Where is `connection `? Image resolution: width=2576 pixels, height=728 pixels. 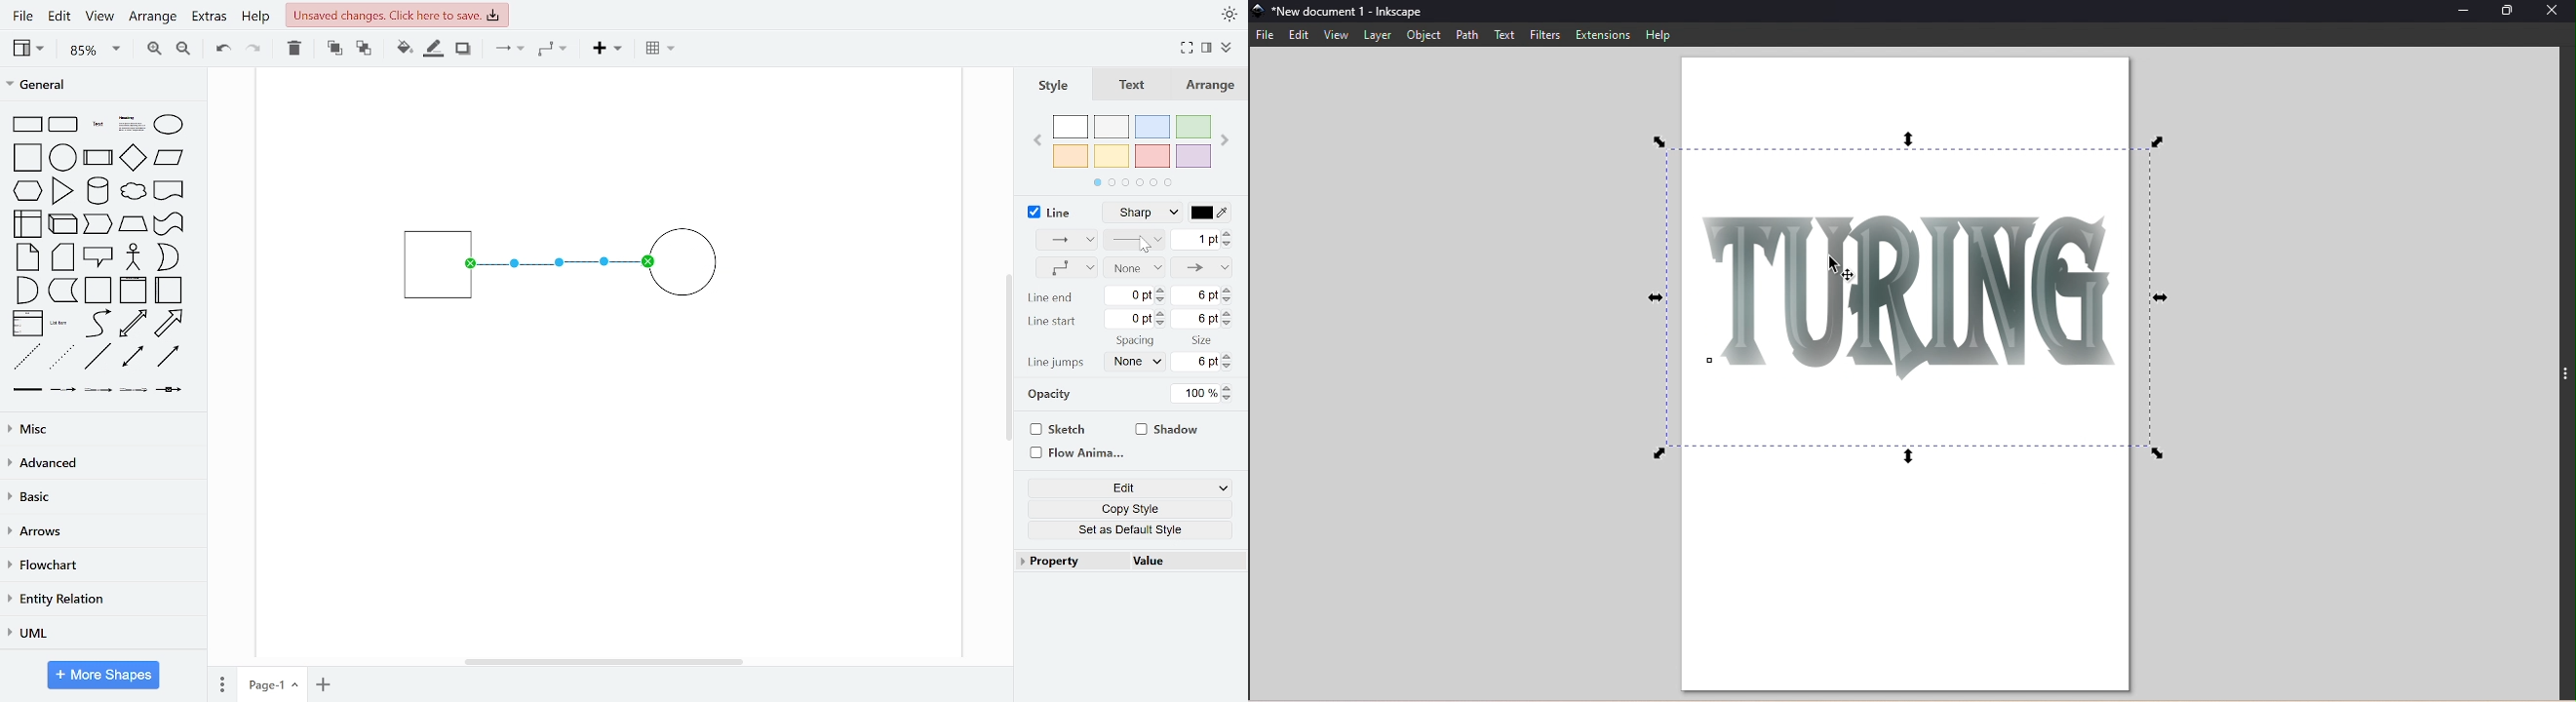
connection  is located at coordinates (1065, 239).